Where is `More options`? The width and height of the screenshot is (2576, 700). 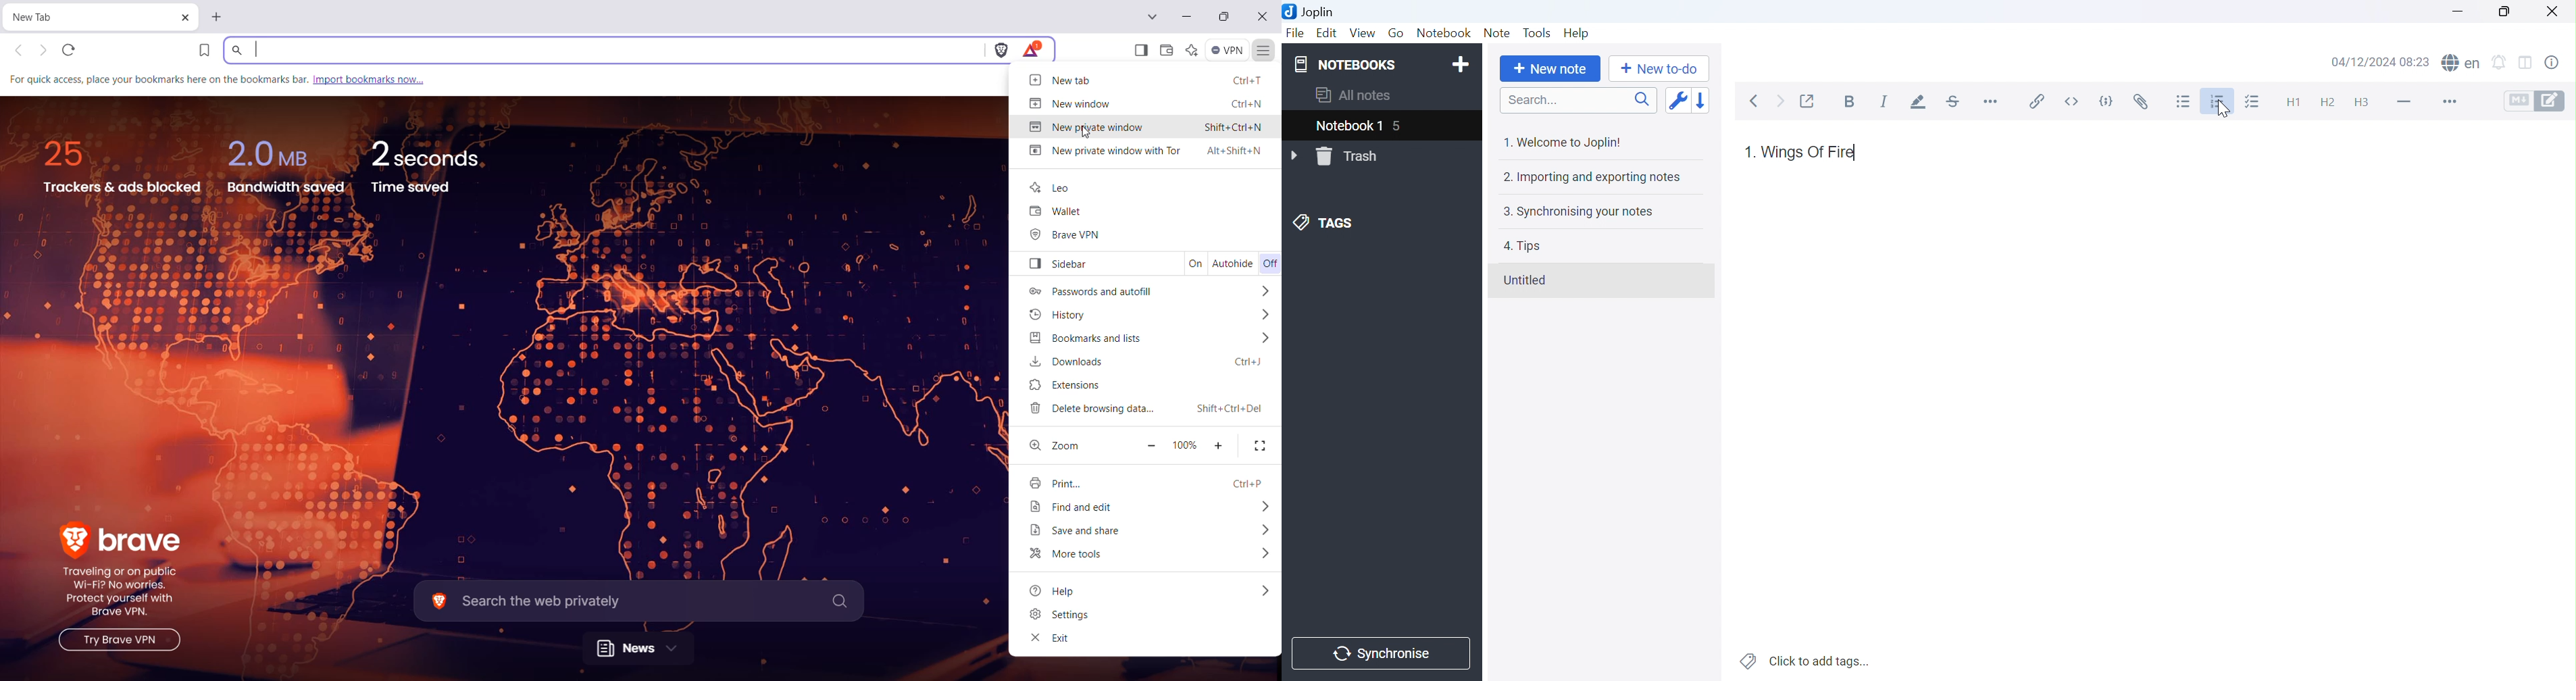 More options is located at coordinates (1264, 530).